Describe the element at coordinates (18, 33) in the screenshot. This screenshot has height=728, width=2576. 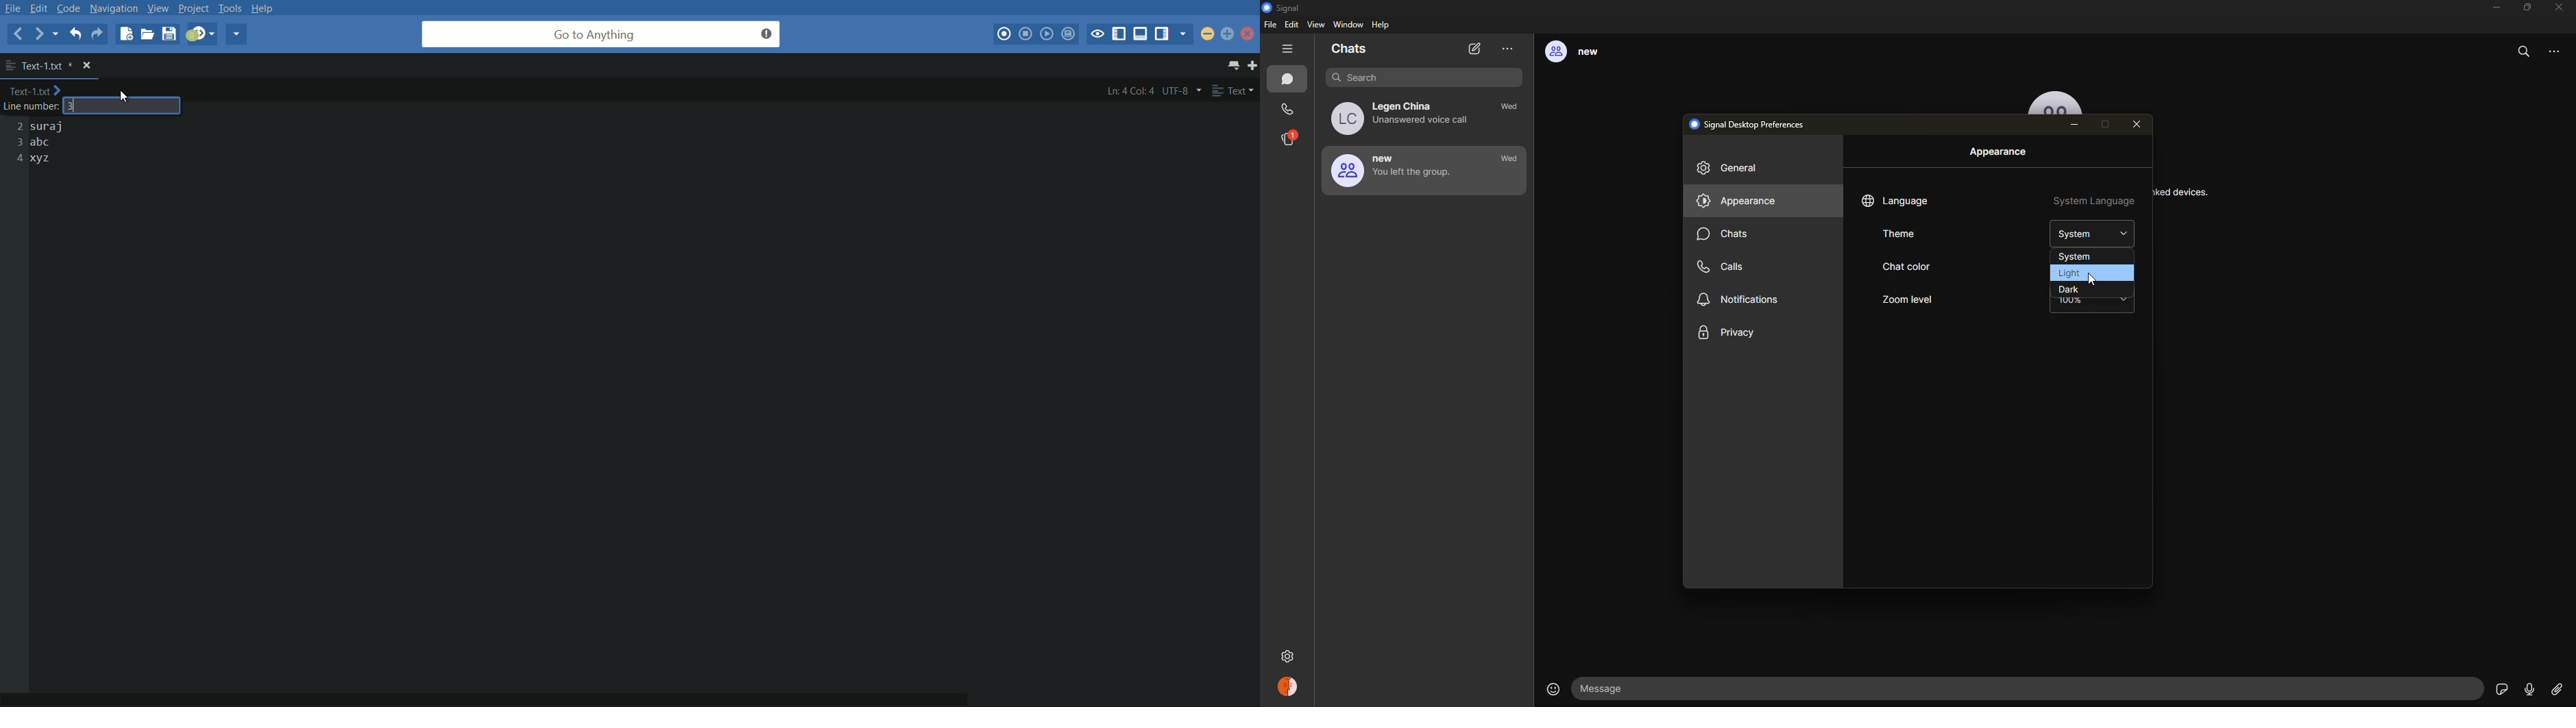
I see `back` at that location.